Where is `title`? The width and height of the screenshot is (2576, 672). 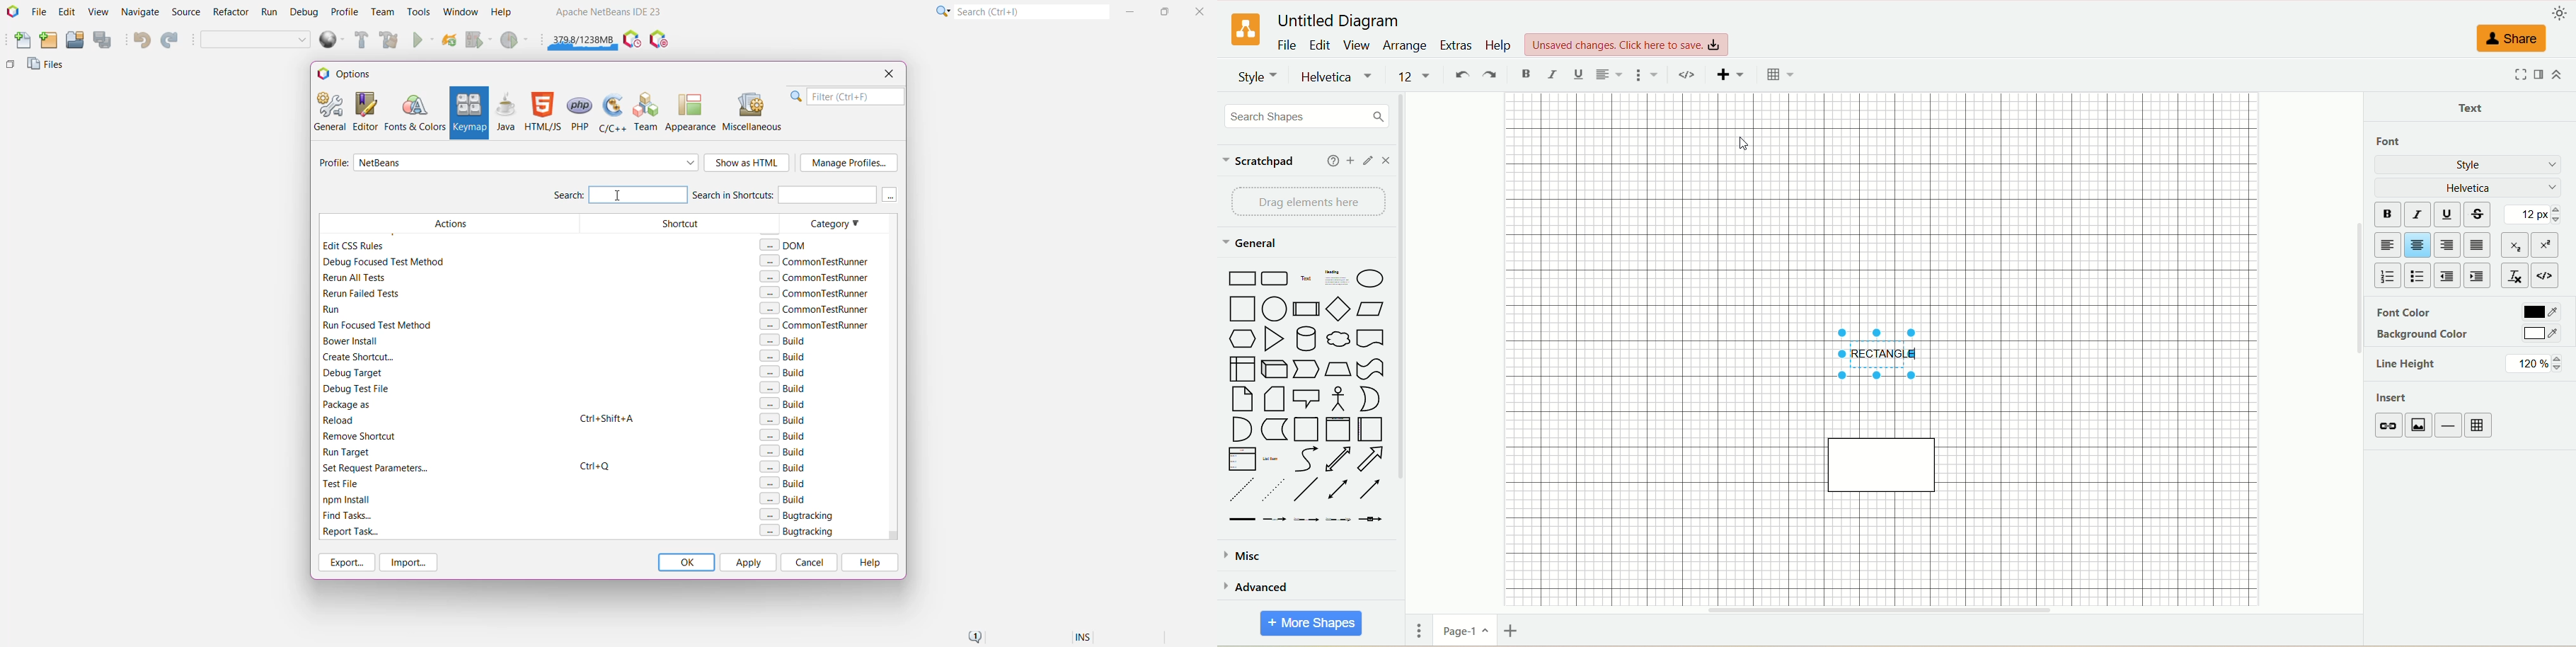 title is located at coordinates (1337, 21).